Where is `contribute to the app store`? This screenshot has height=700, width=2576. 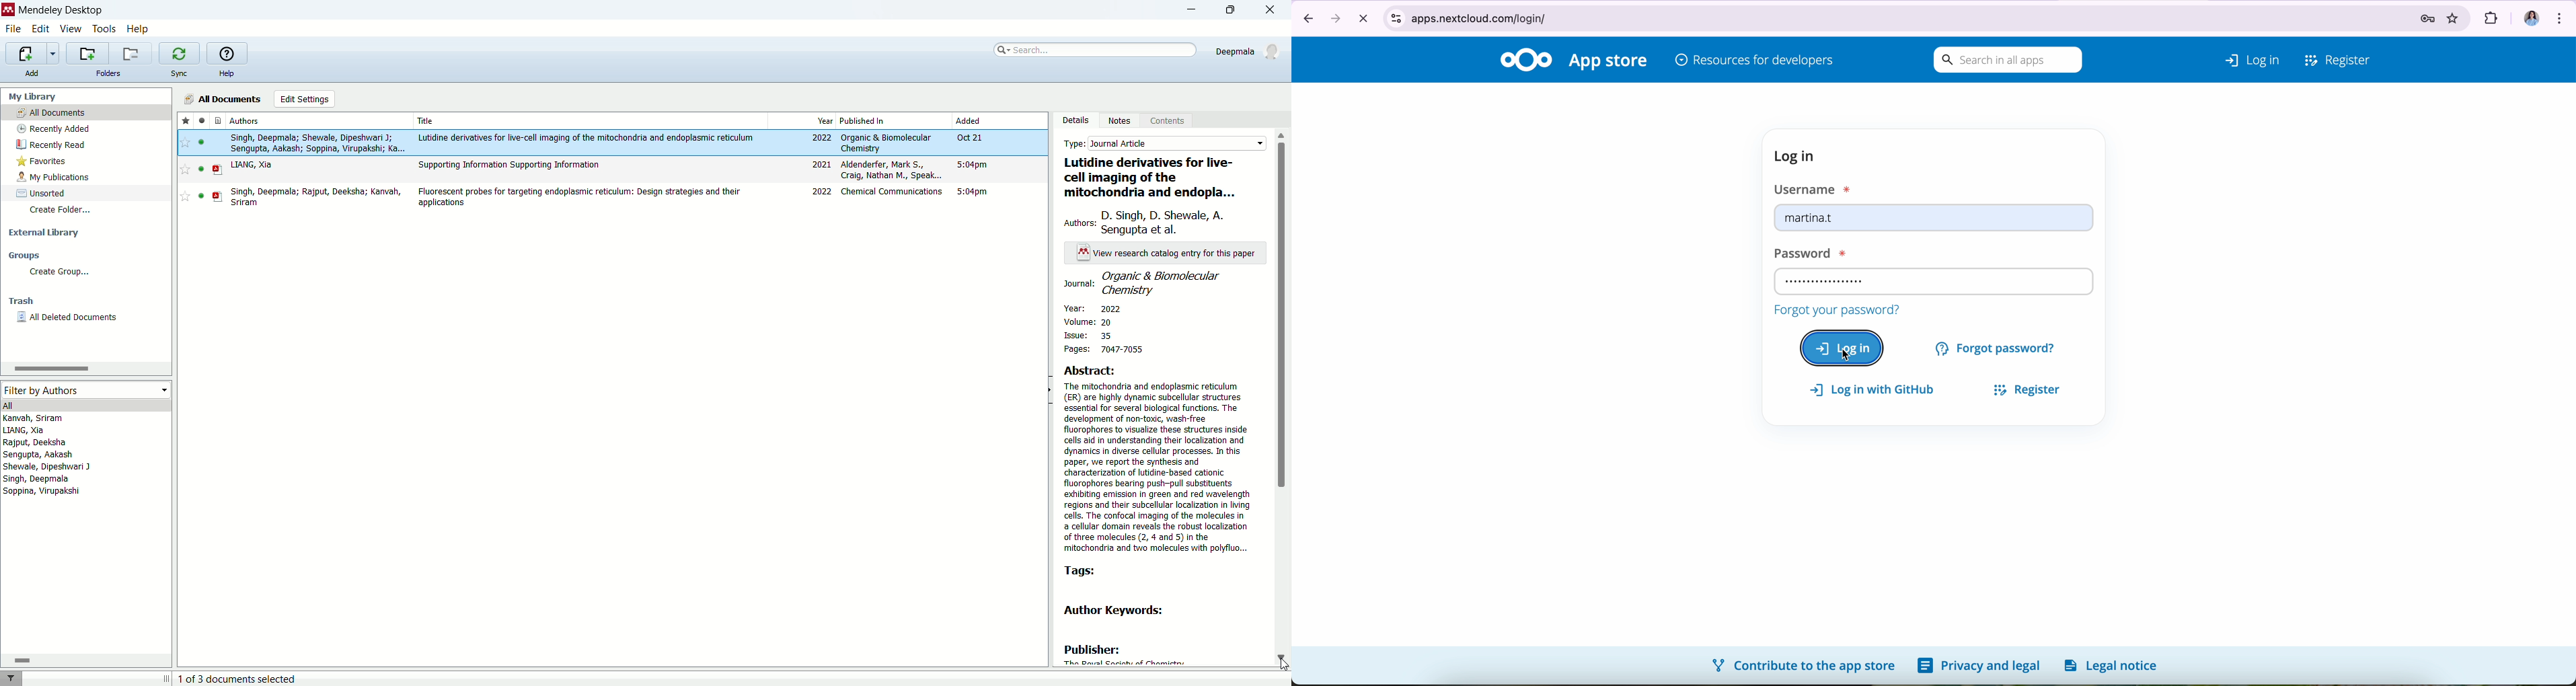
contribute to the app store is located at coordinates (1799, 665).